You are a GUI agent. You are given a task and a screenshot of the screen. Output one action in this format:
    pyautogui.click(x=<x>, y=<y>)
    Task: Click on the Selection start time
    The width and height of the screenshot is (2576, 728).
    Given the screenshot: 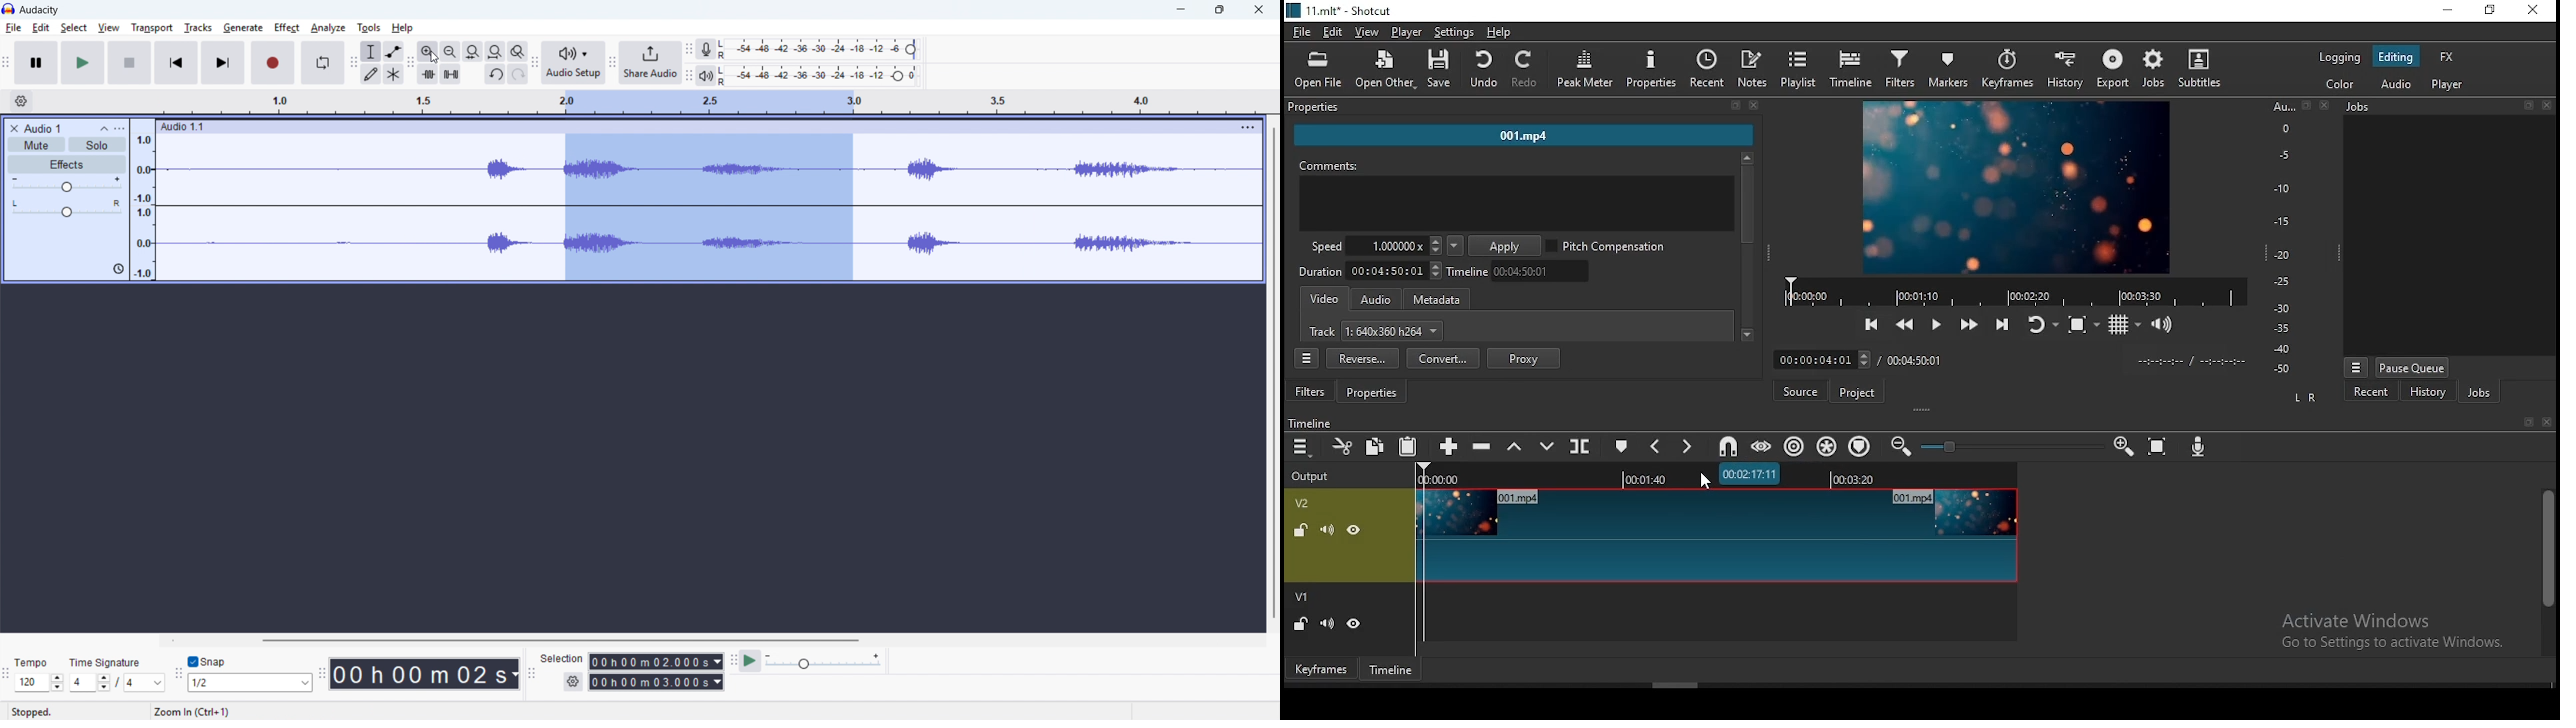 What is the action you would take?
    pyautogui.click(x=657, y=661)
    